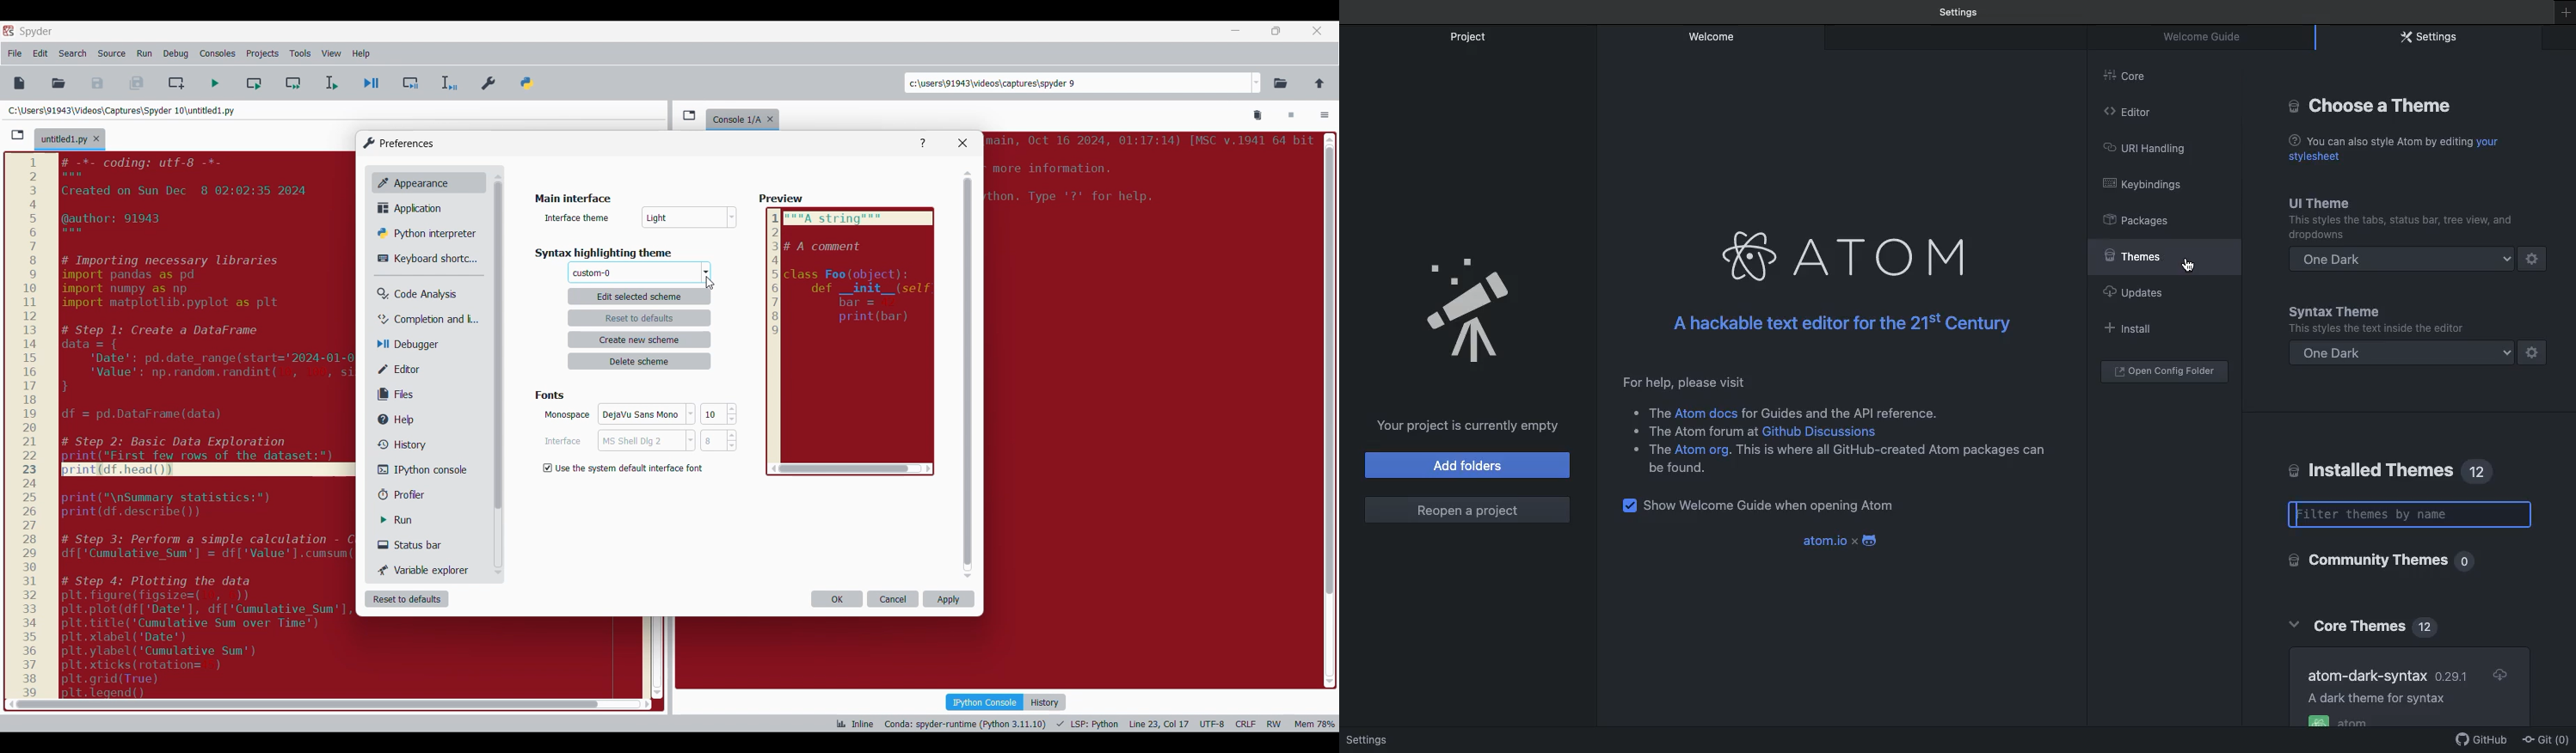  What do you see at coordinates (571, 199) in the screenshot?
I see `Title of current window` at bounding box center [571, 199].